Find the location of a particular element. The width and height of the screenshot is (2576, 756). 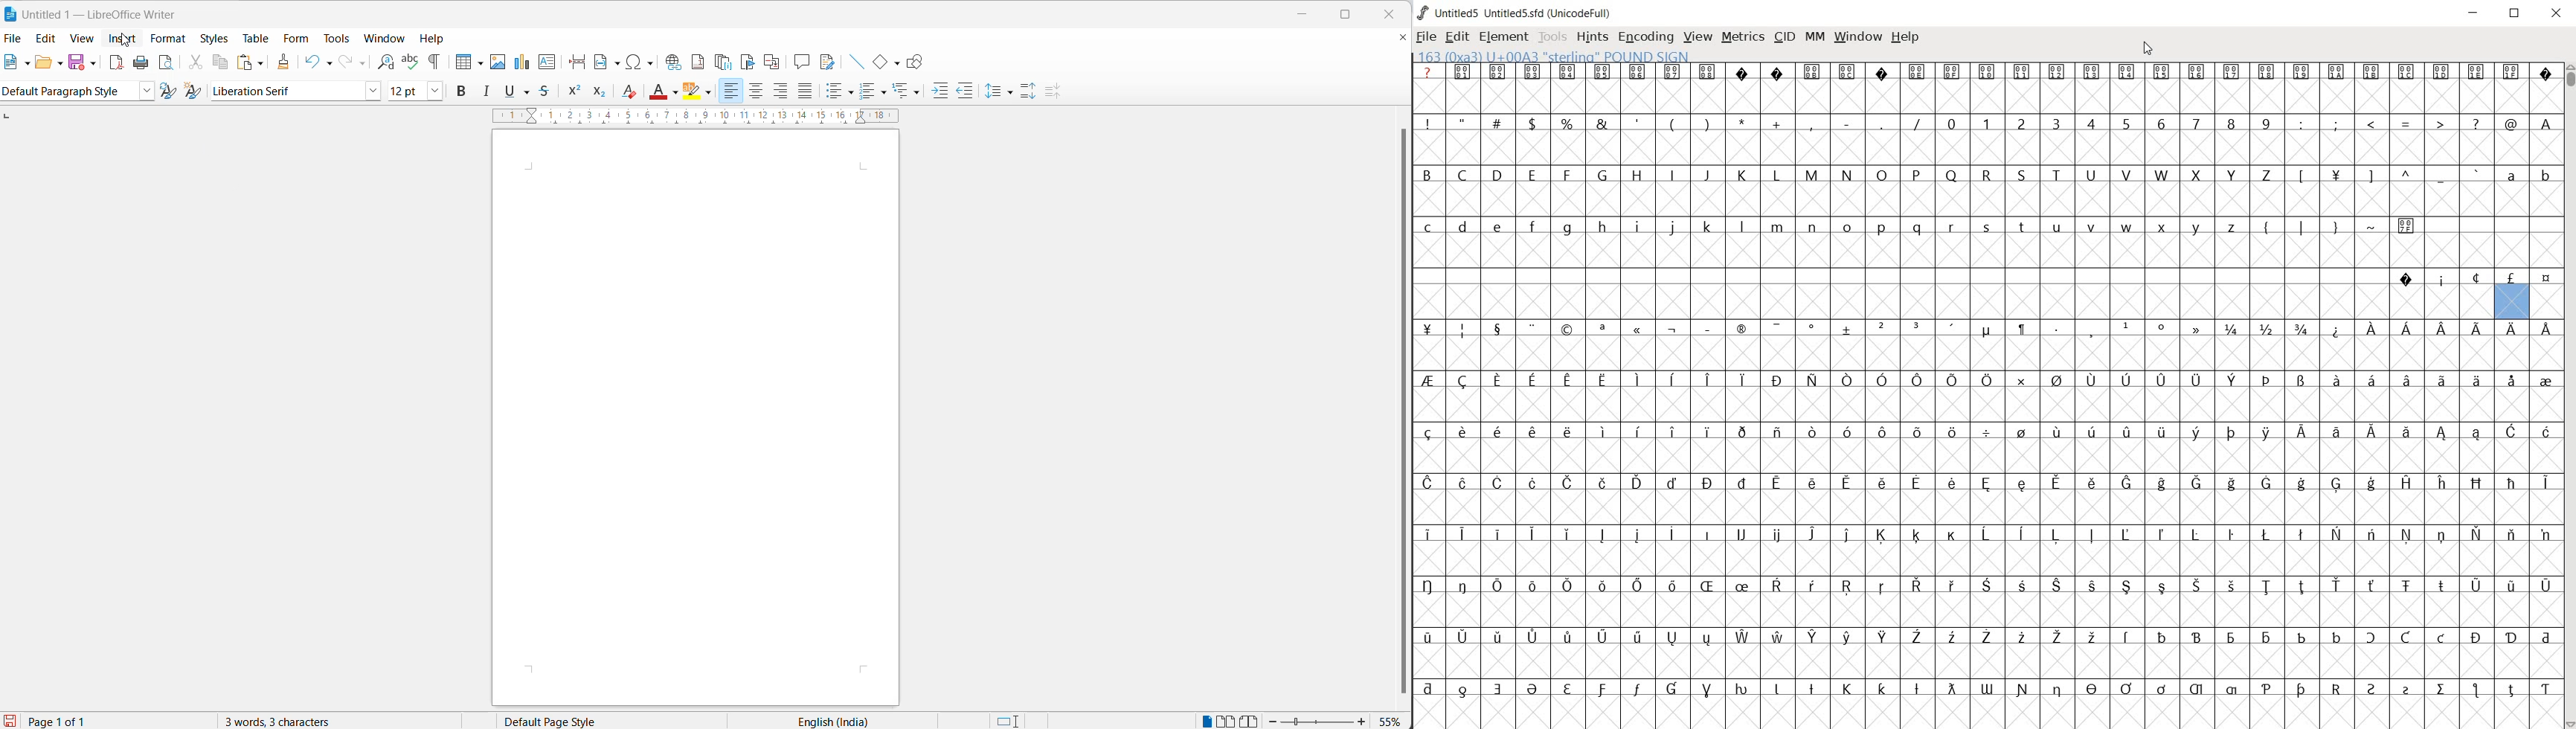

Symbol is located at coordinates (2232, 690).